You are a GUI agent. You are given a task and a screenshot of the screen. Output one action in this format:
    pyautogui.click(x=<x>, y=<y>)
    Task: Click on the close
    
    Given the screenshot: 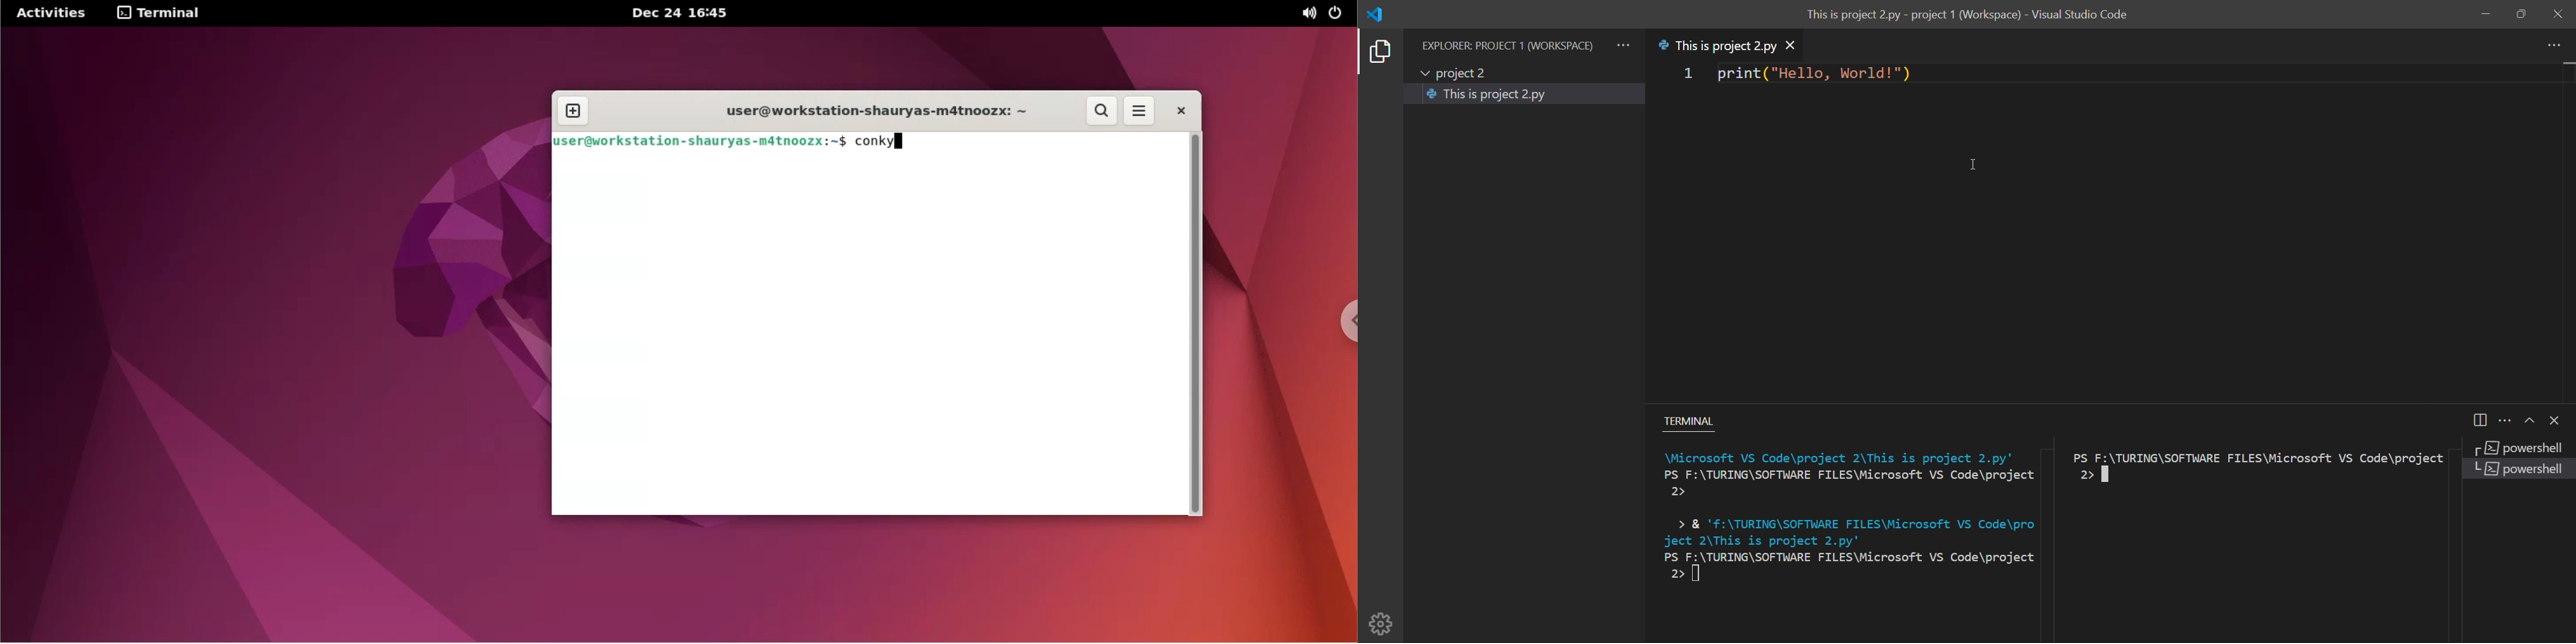 What is the action you would take?
    pyautogui.click(x=2558, y=13)
    